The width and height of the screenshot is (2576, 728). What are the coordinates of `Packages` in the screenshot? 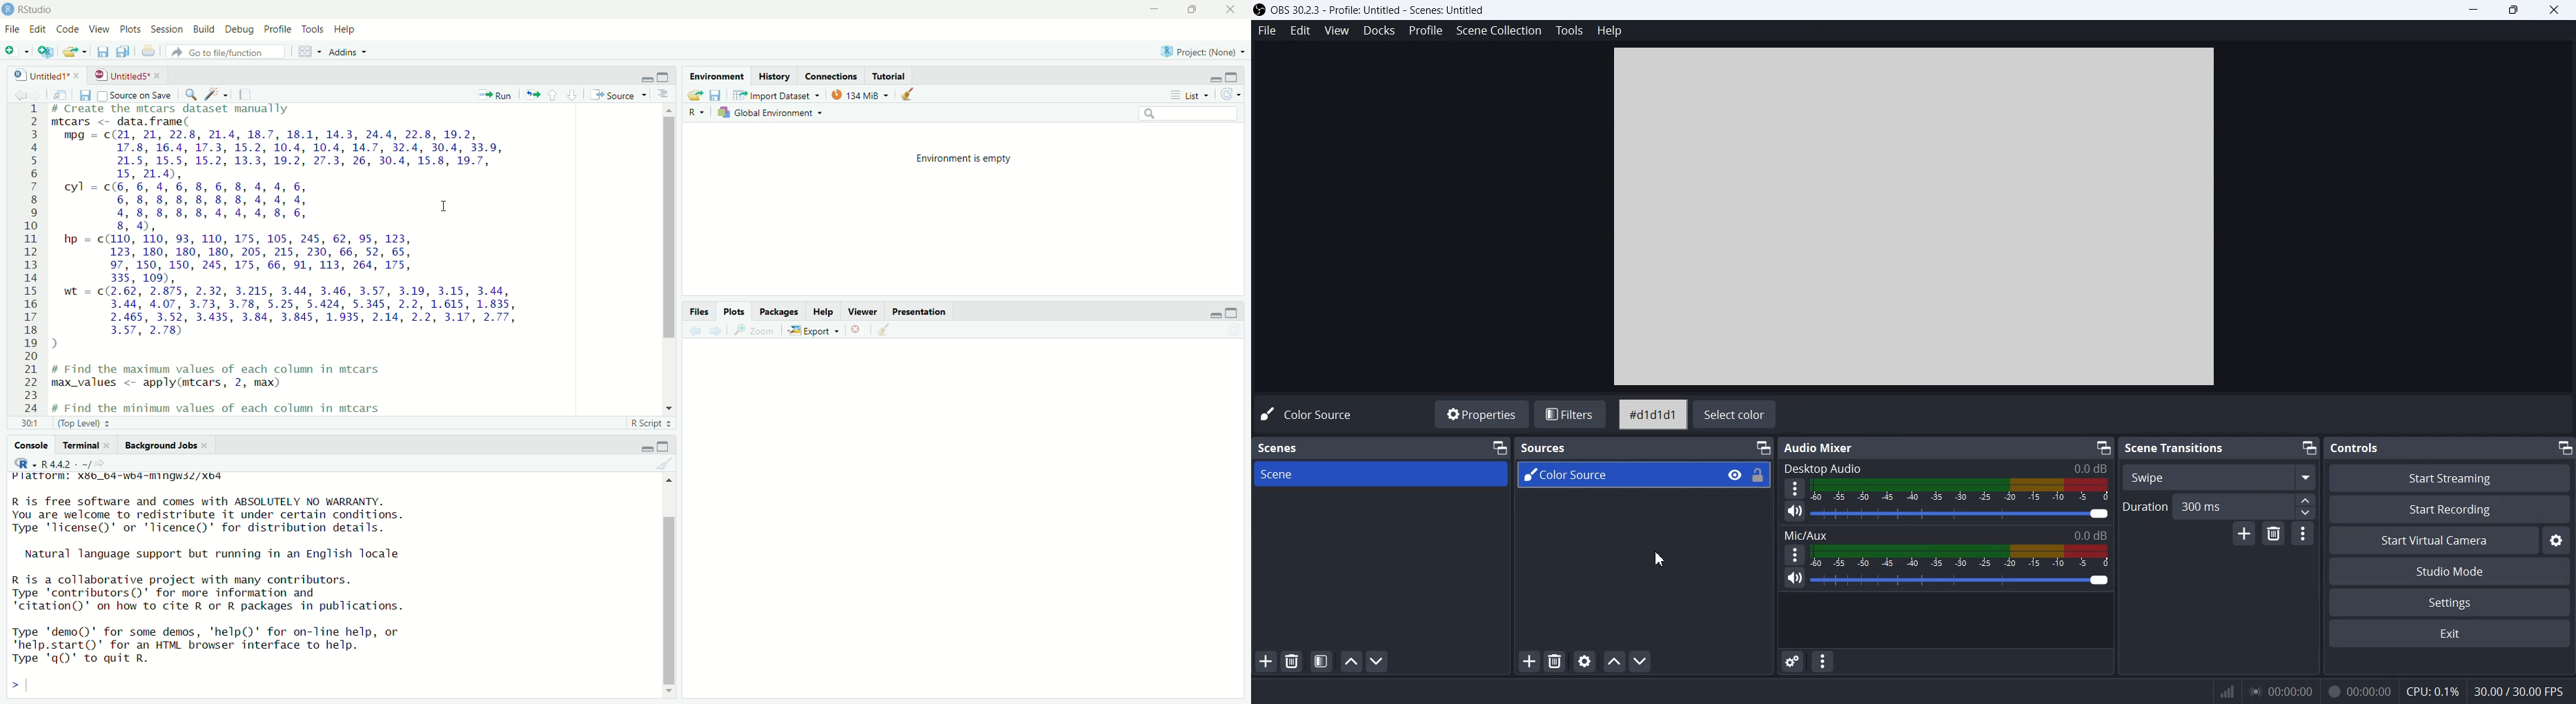 It's located at (776, 311).